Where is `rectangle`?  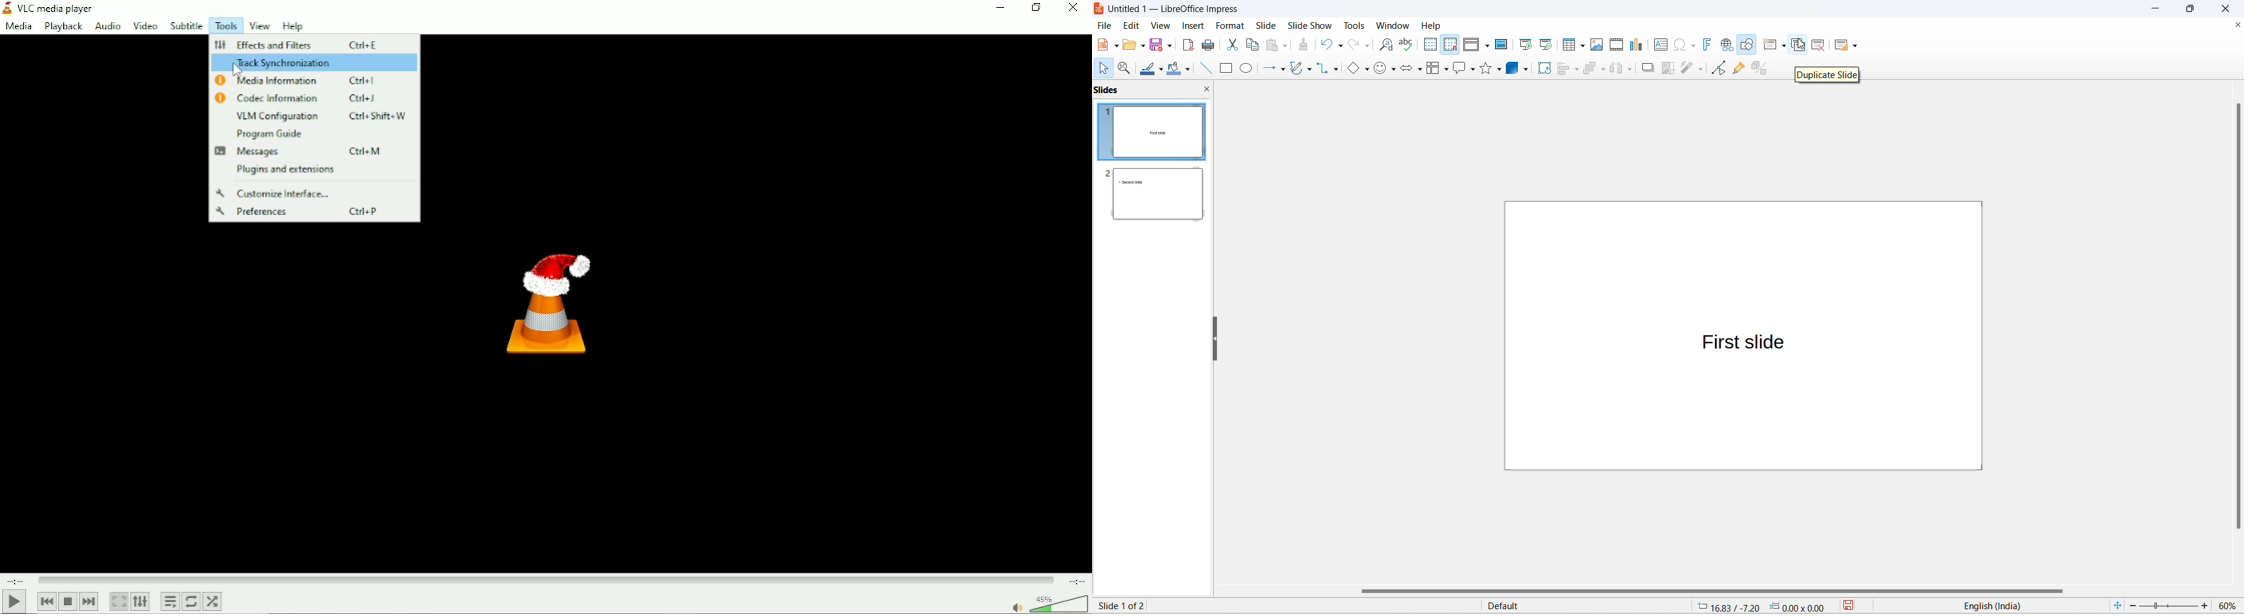
rectangle is located at coordinates (1227, 69).